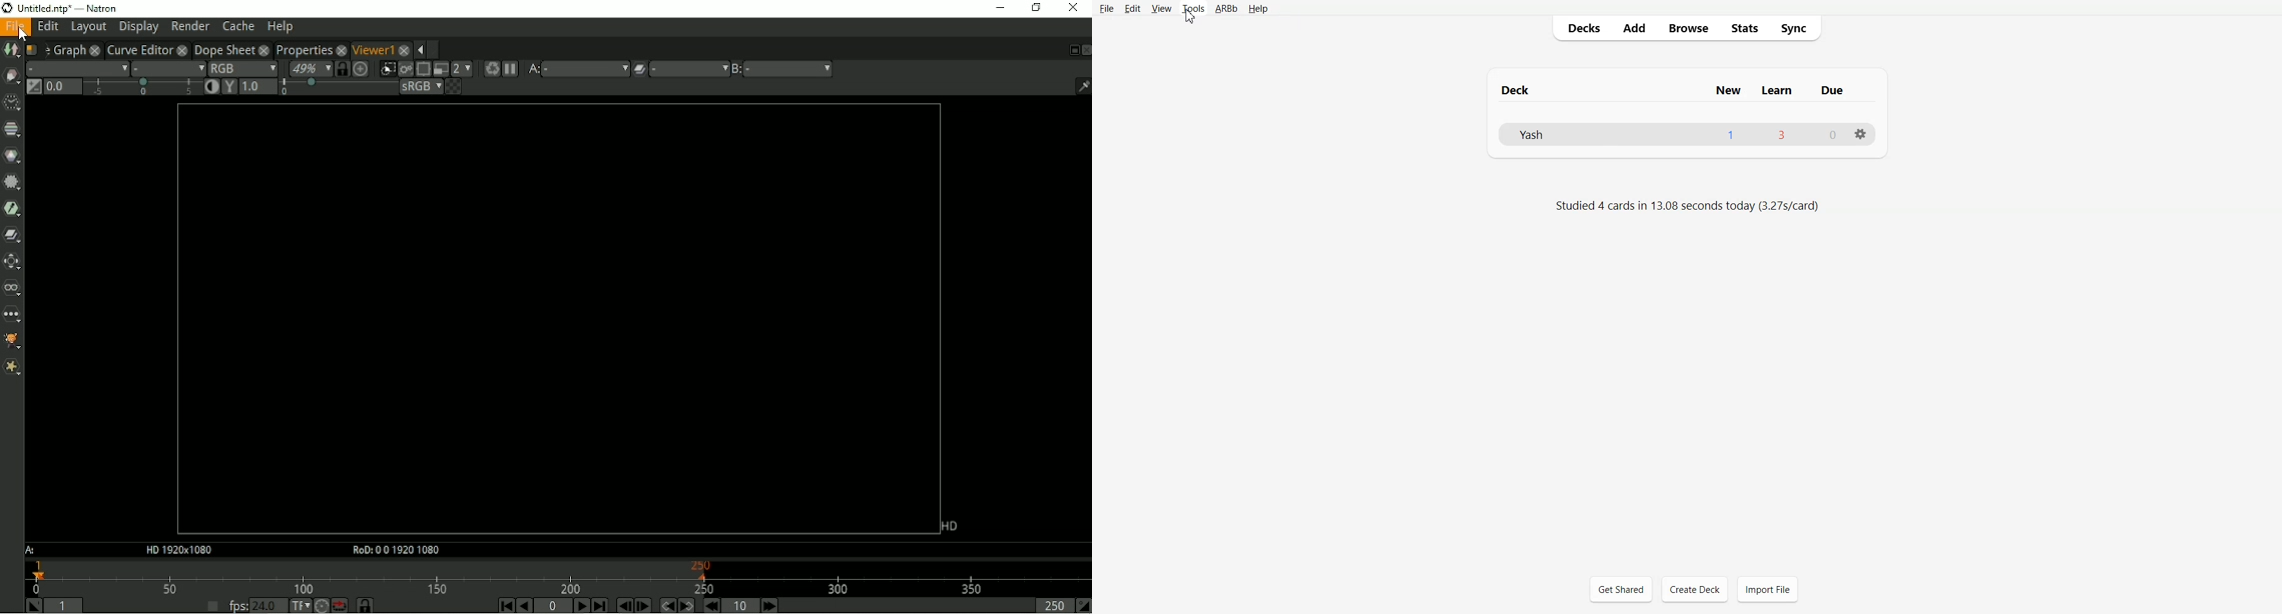  What do you see at coordinates (1695, 589) in the screenshot?
I see `Create Deck` at bounding box center [1695, 589].